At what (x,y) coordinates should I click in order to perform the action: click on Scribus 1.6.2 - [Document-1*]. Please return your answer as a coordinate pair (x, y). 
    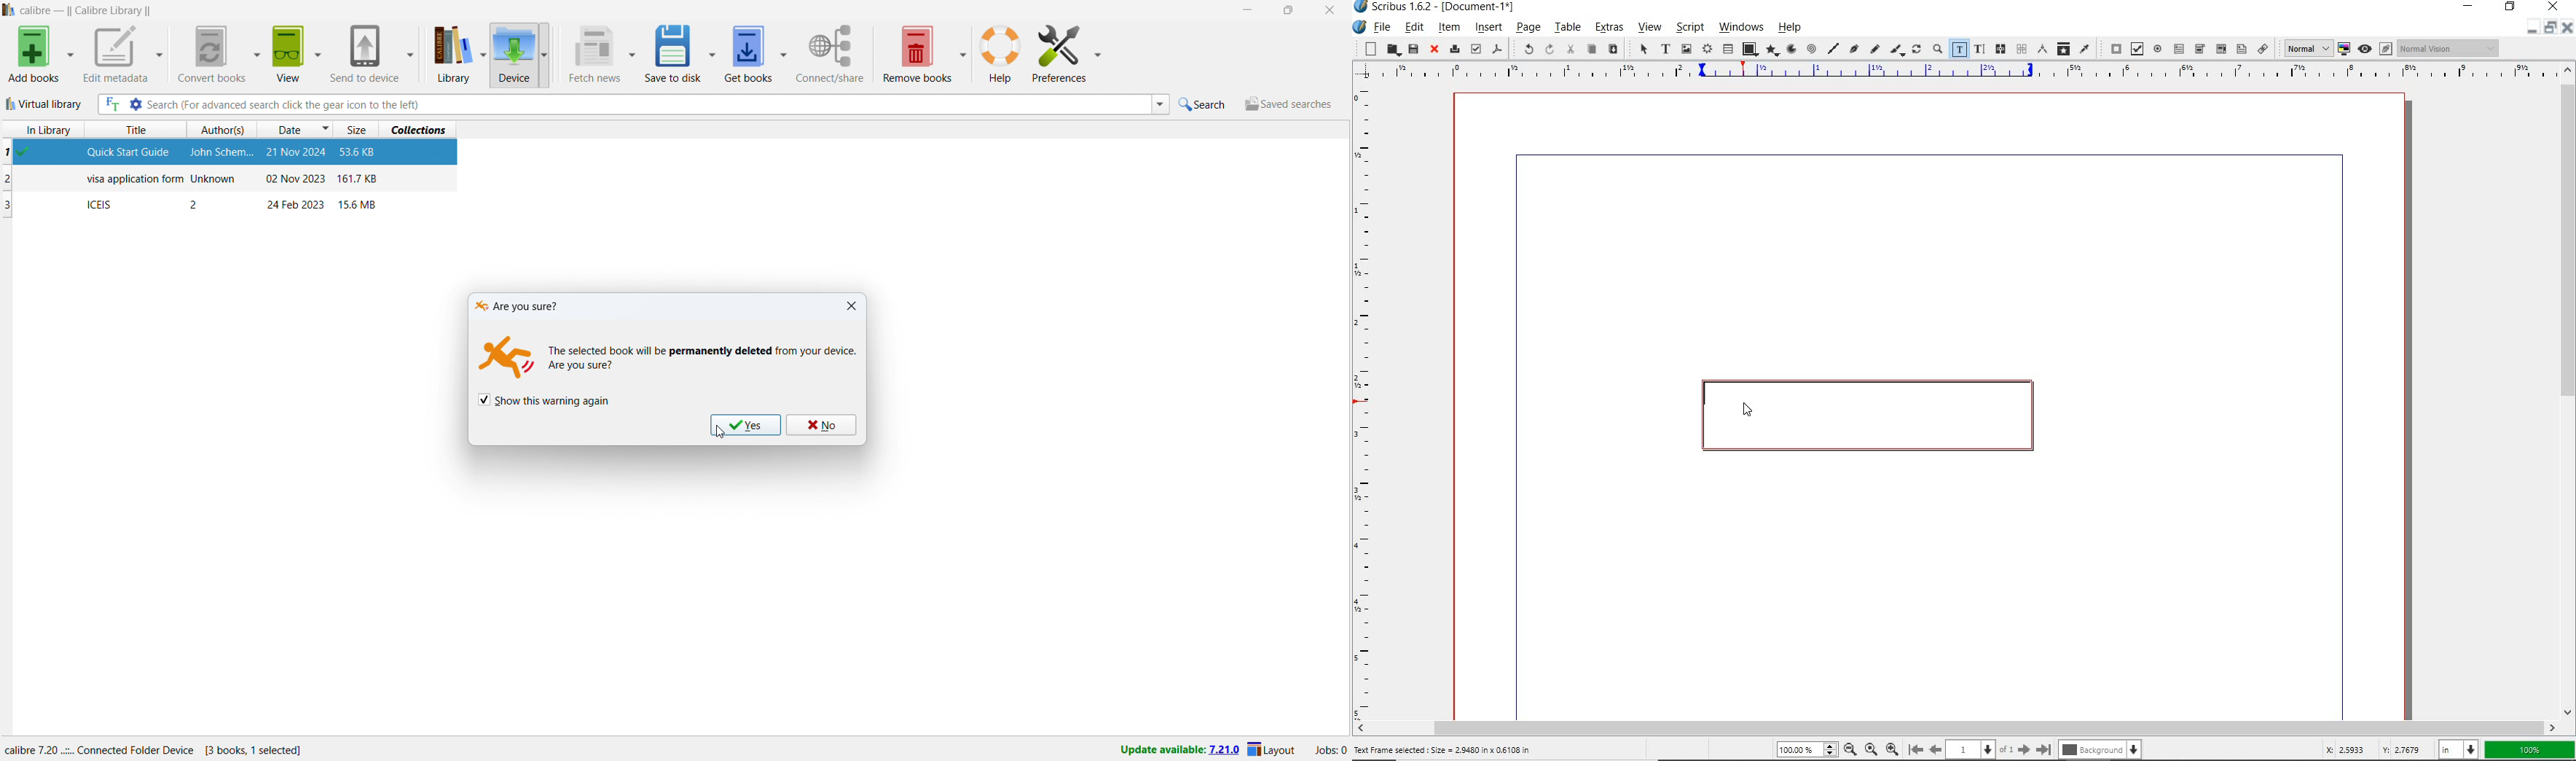
    Looking at the image, I should click on (1439, 9).